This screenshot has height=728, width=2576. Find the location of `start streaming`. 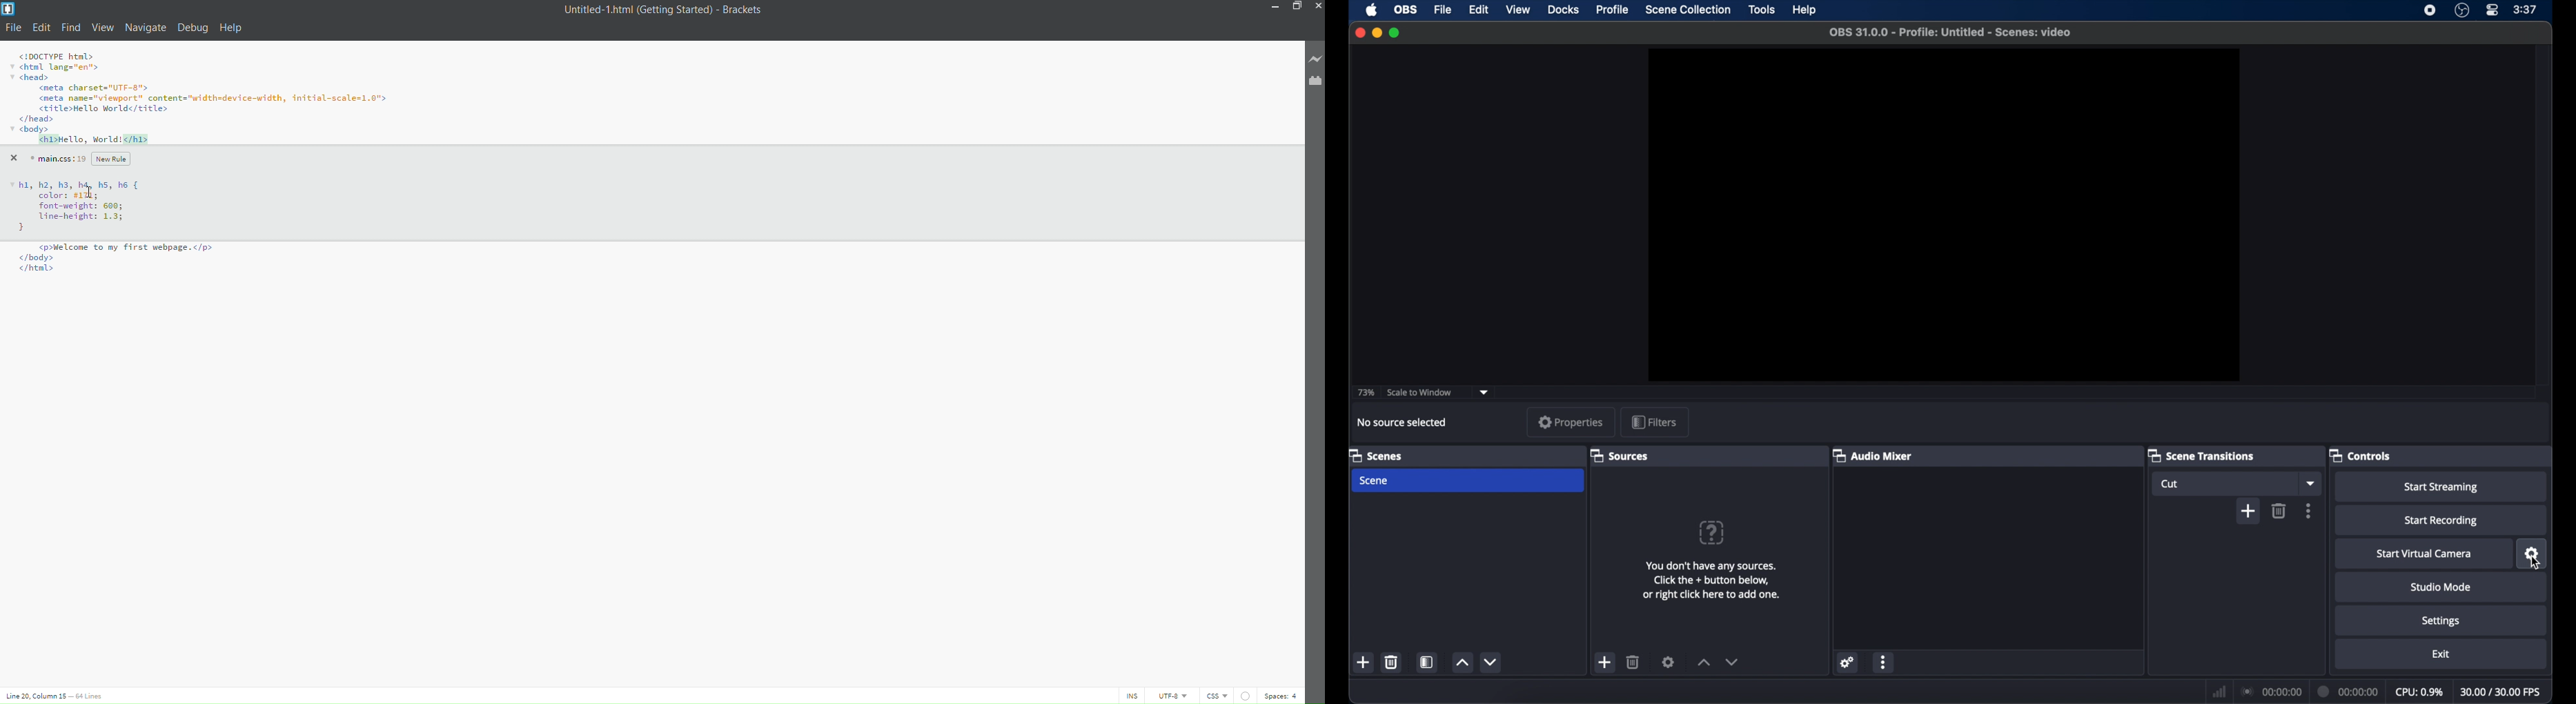

start streaming is located at coordinates (2441, 488).